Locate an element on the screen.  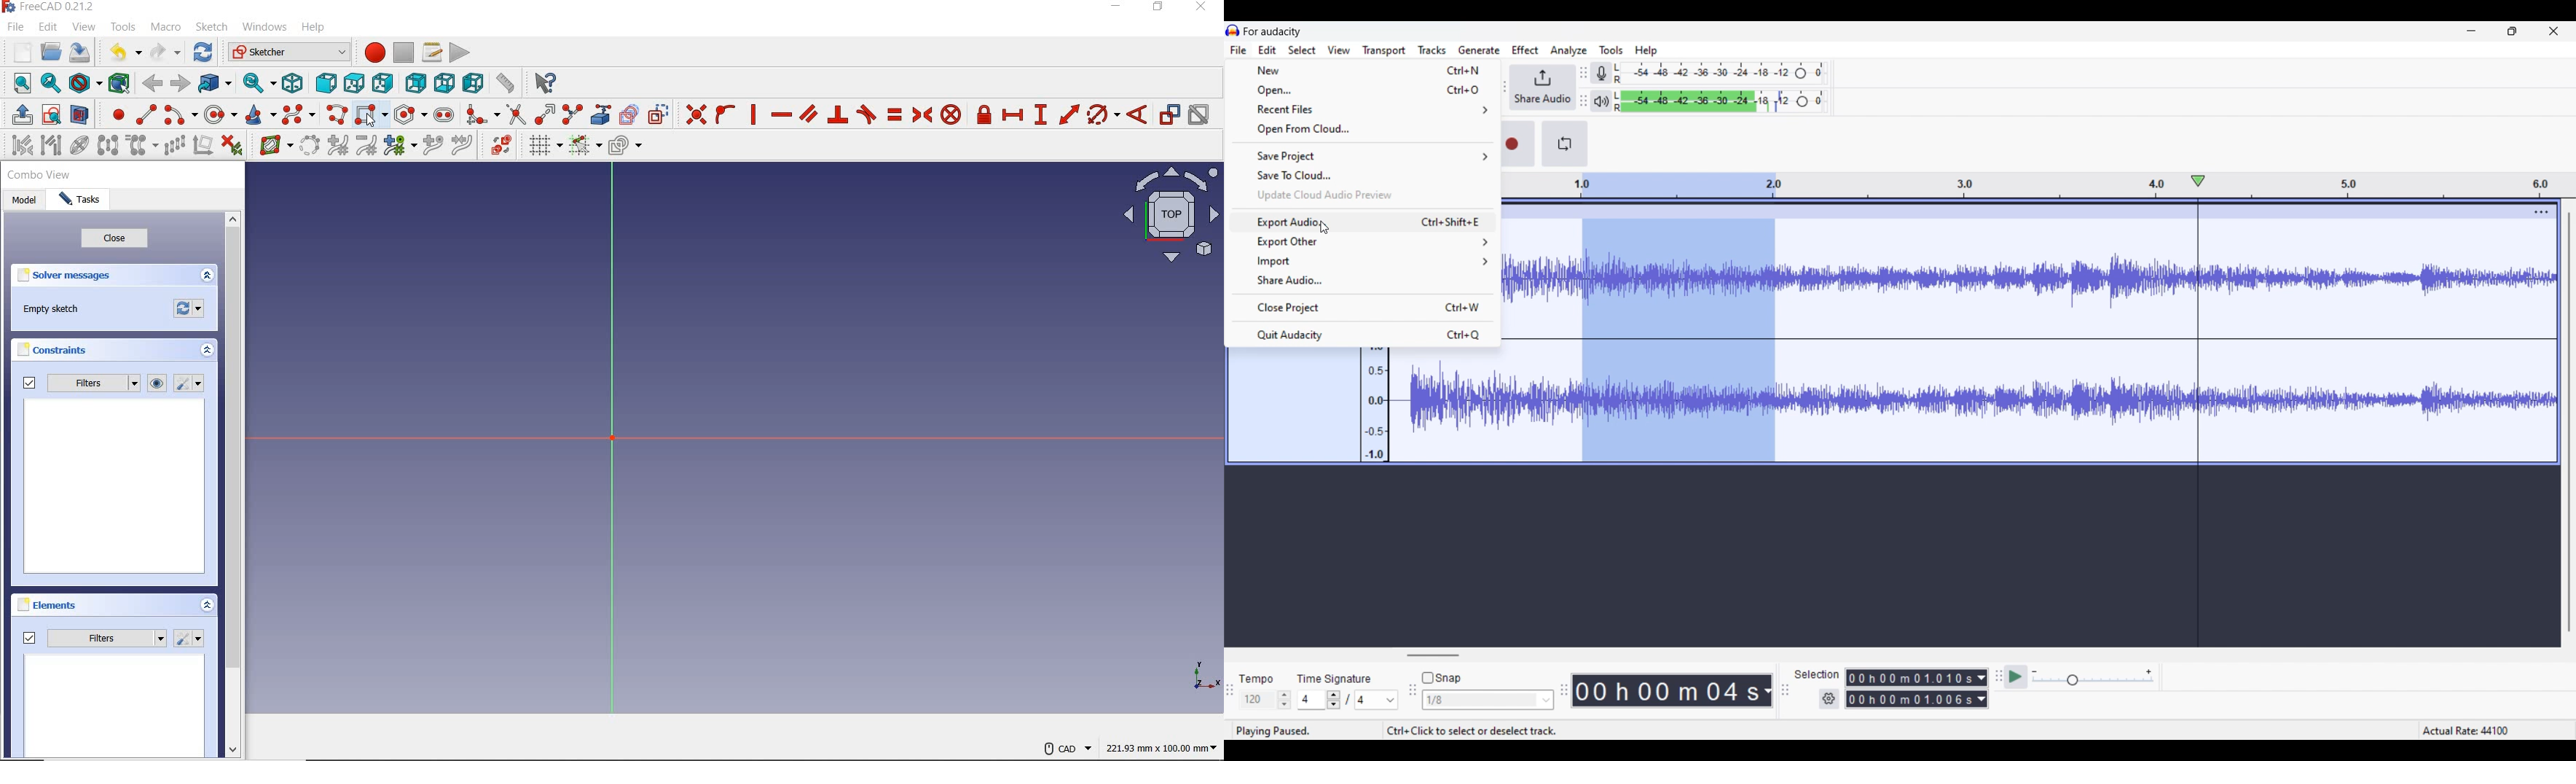
constrain point onto object is located at coordinates (725, 114).